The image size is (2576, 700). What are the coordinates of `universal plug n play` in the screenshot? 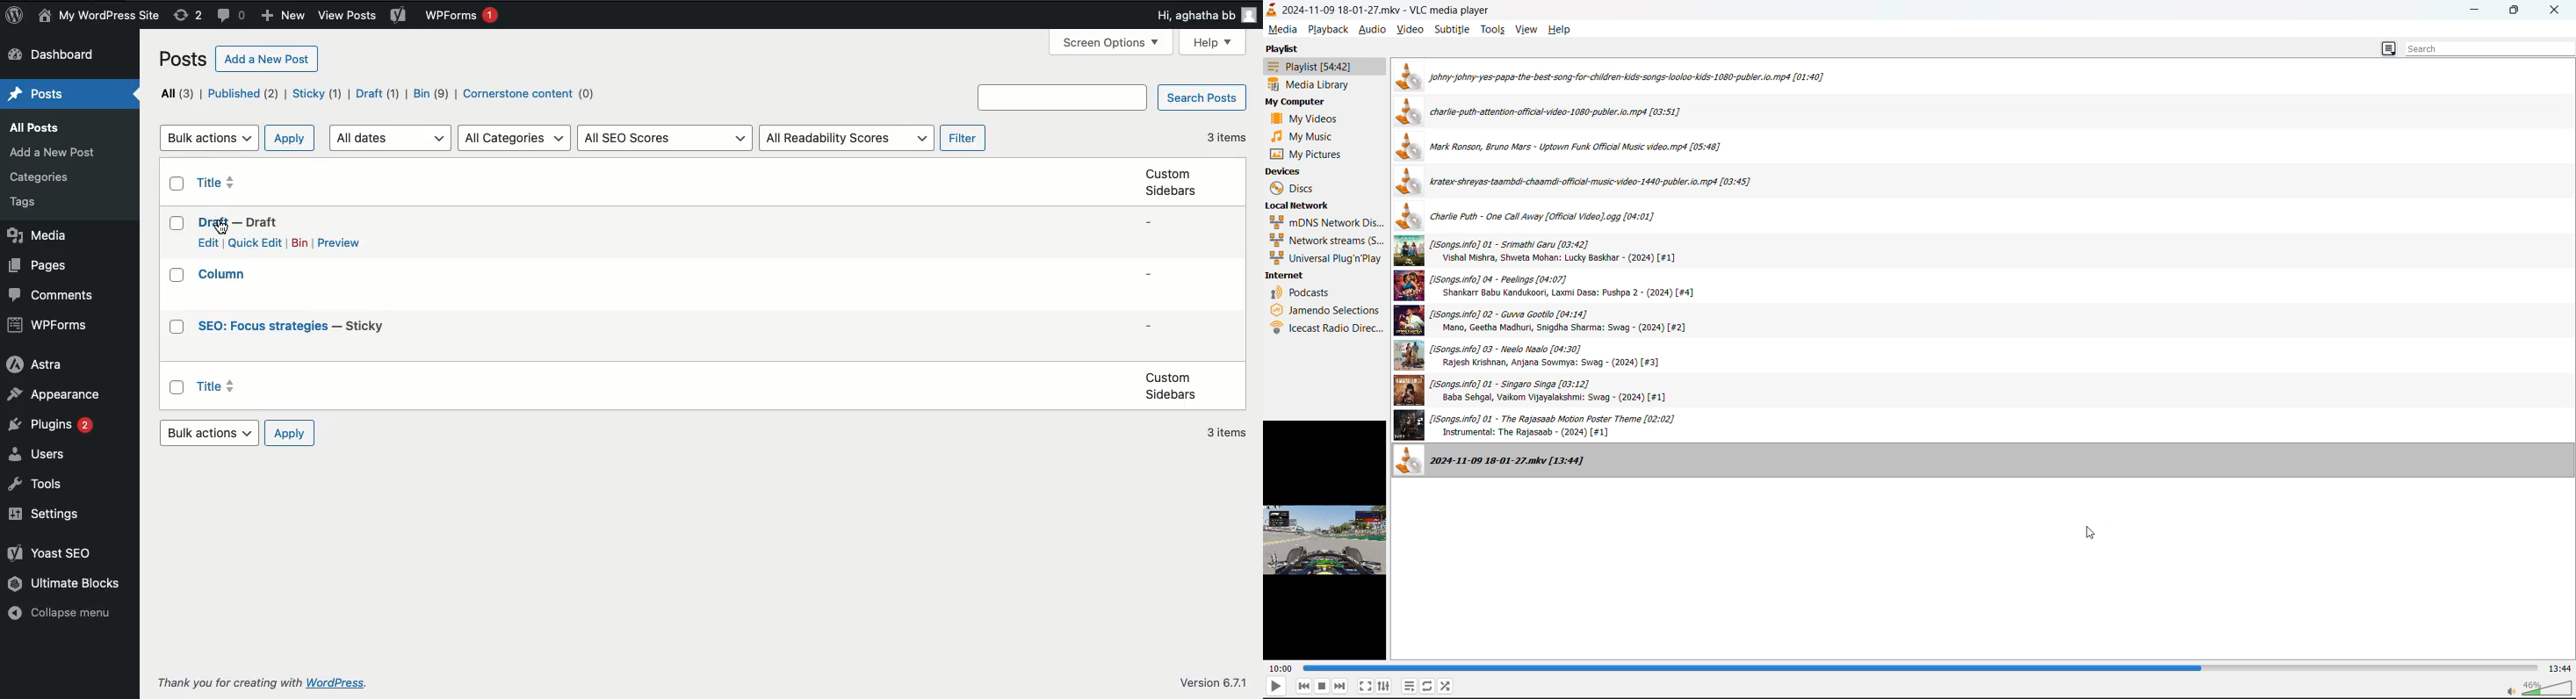 It's located at (1326, 258).